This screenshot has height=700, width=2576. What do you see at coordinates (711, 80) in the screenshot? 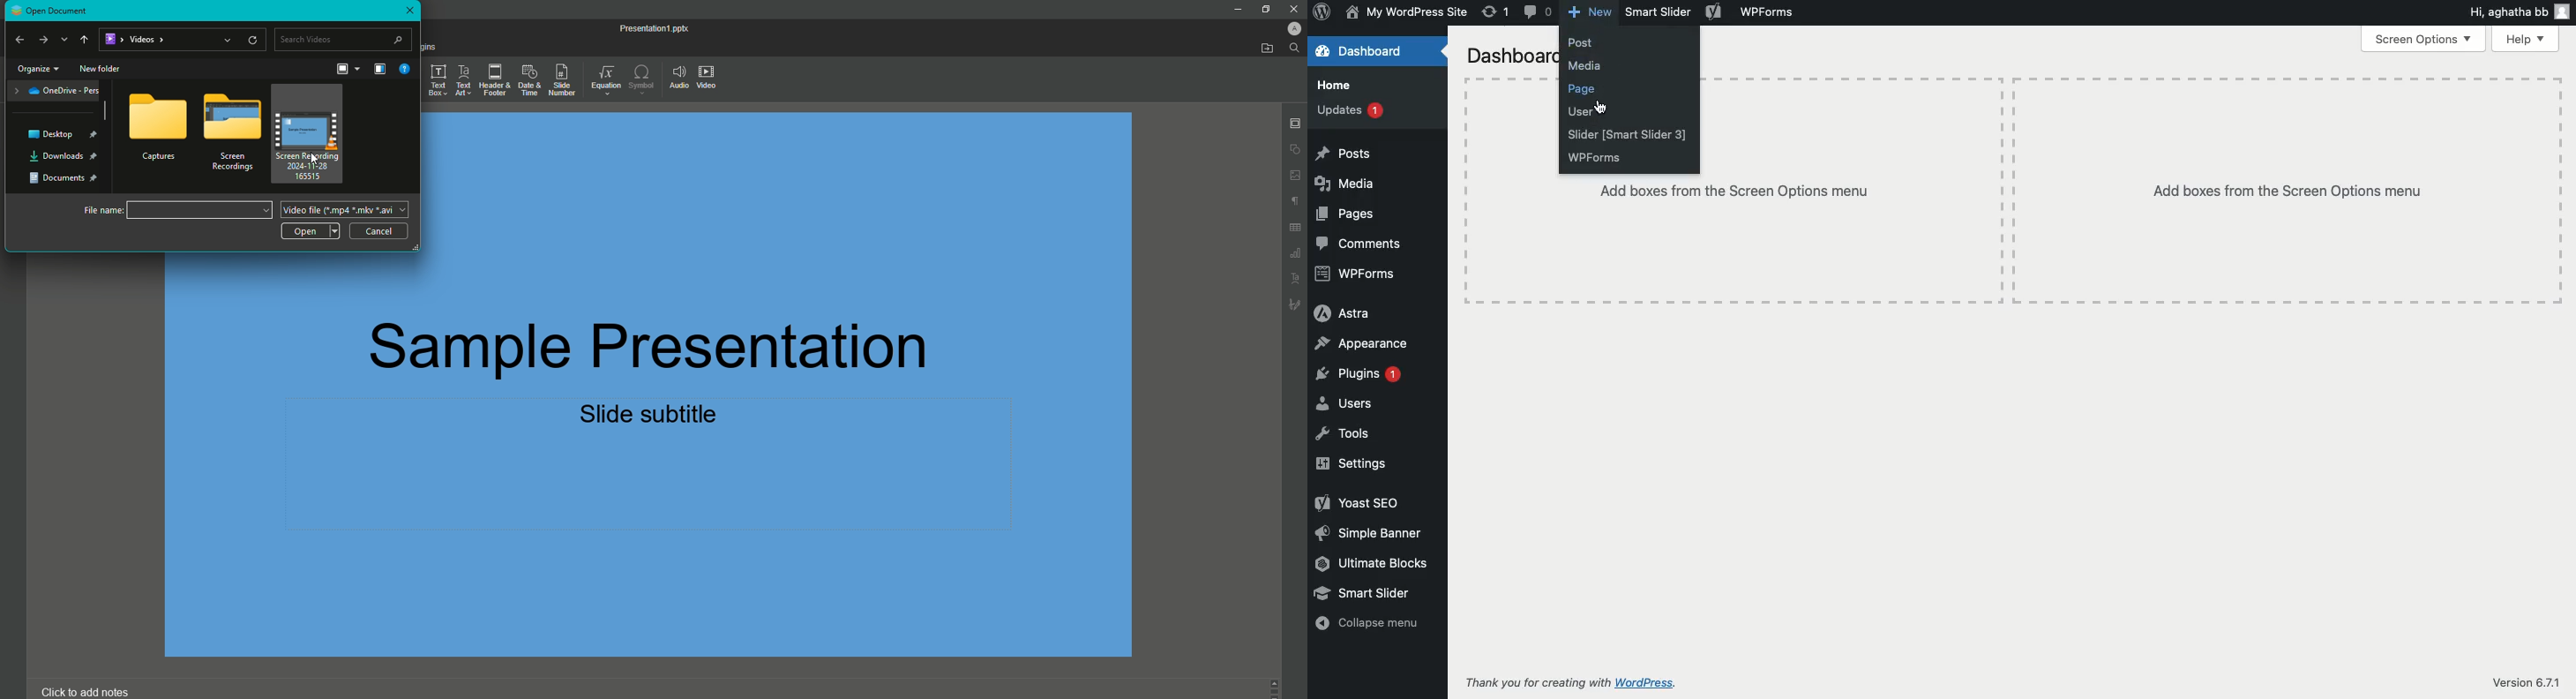
I see `Video` at bounding box center [711, 80].